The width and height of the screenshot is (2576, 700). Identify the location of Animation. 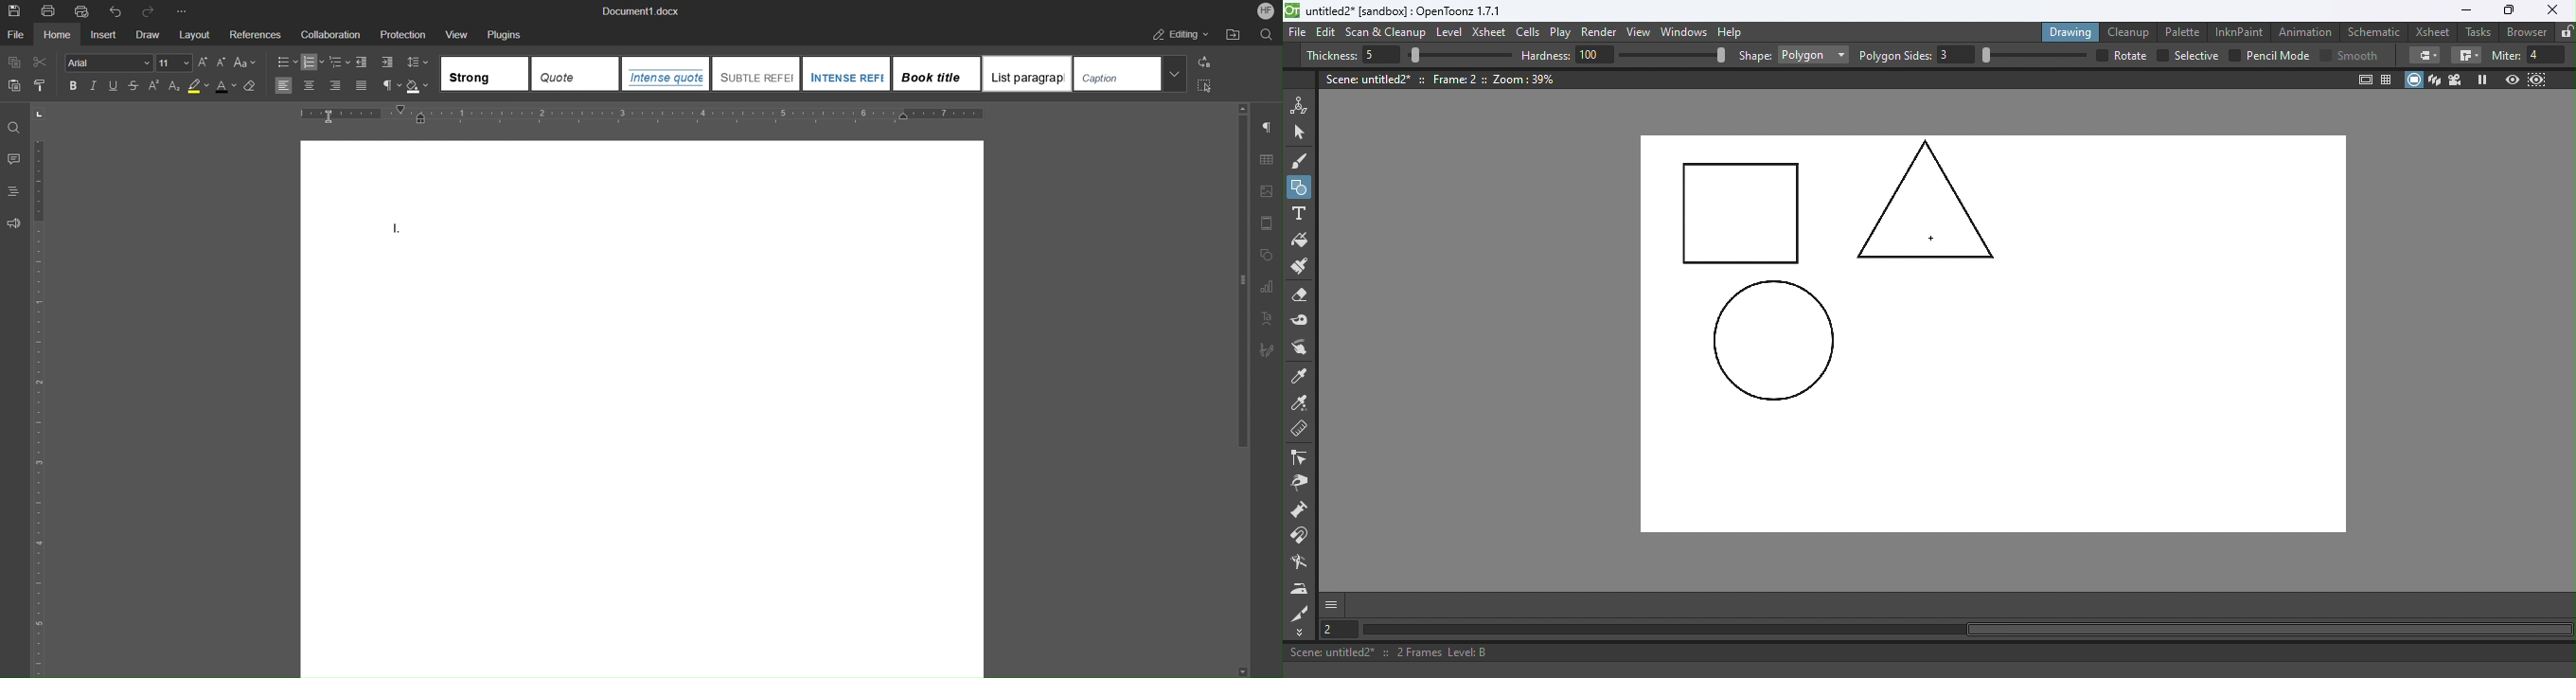
(2308, 30).